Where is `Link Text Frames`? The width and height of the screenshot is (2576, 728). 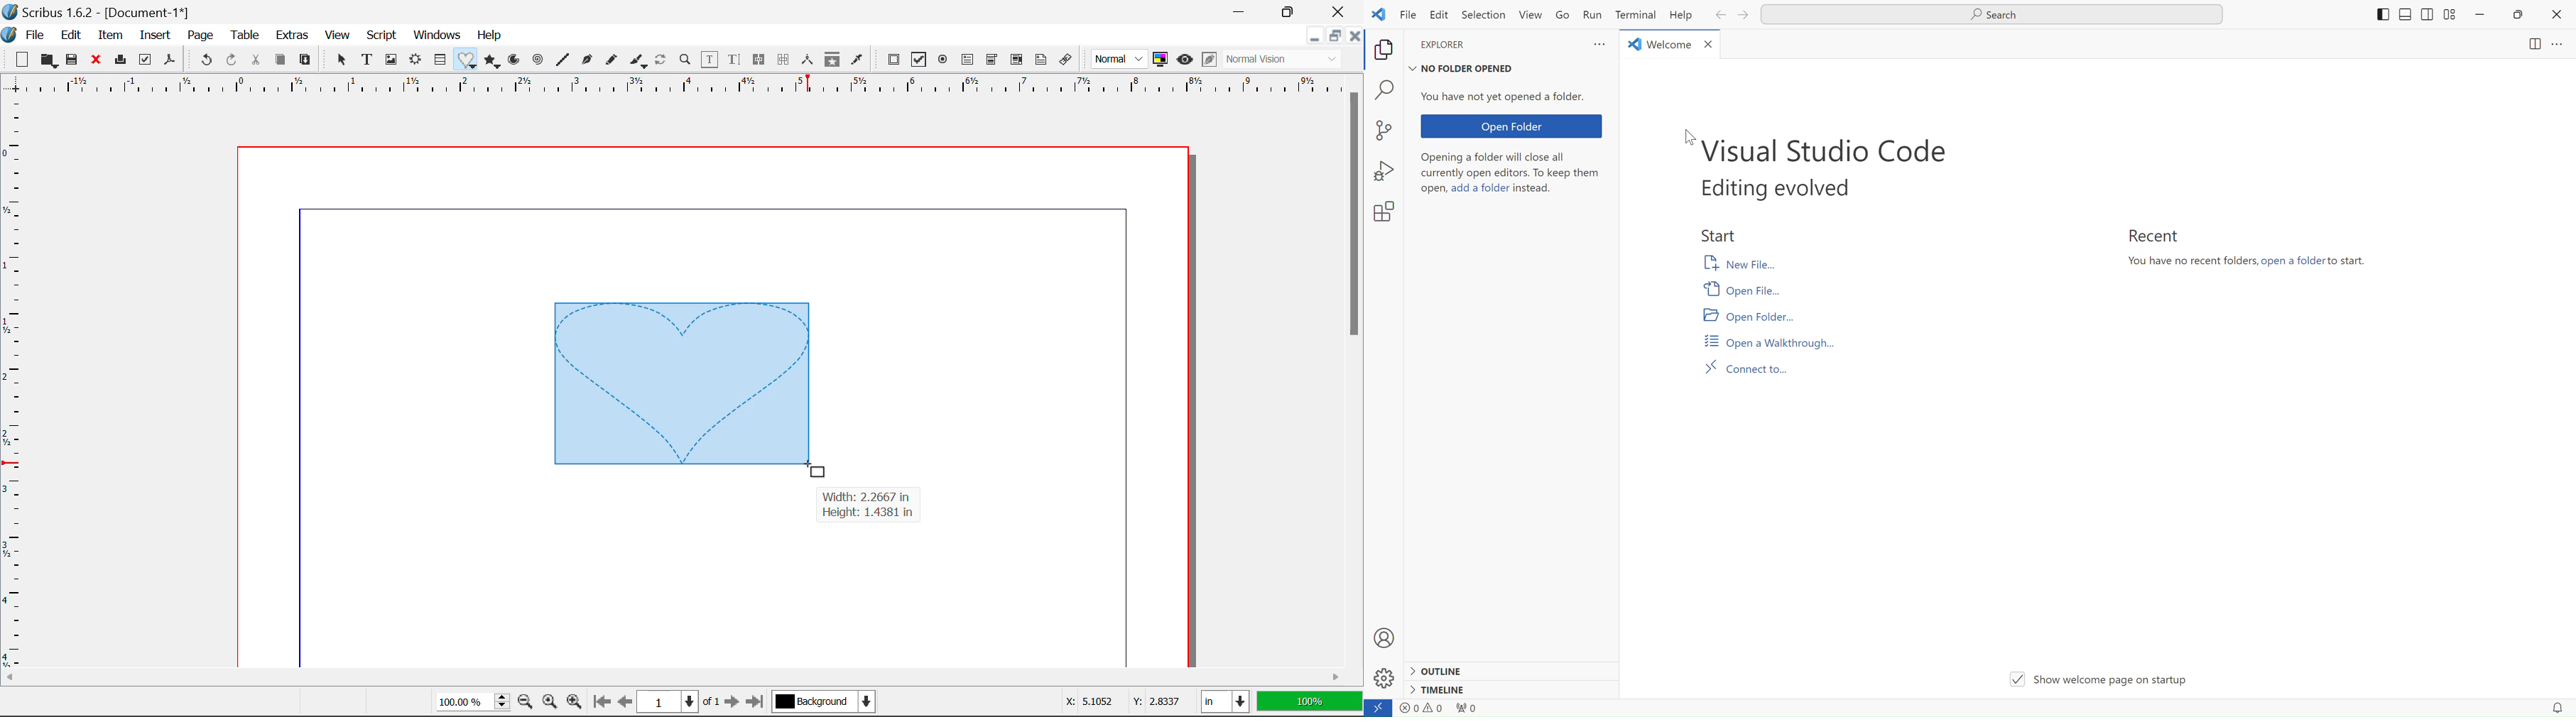 Link Text Frames is located at coordinates (761, 59).